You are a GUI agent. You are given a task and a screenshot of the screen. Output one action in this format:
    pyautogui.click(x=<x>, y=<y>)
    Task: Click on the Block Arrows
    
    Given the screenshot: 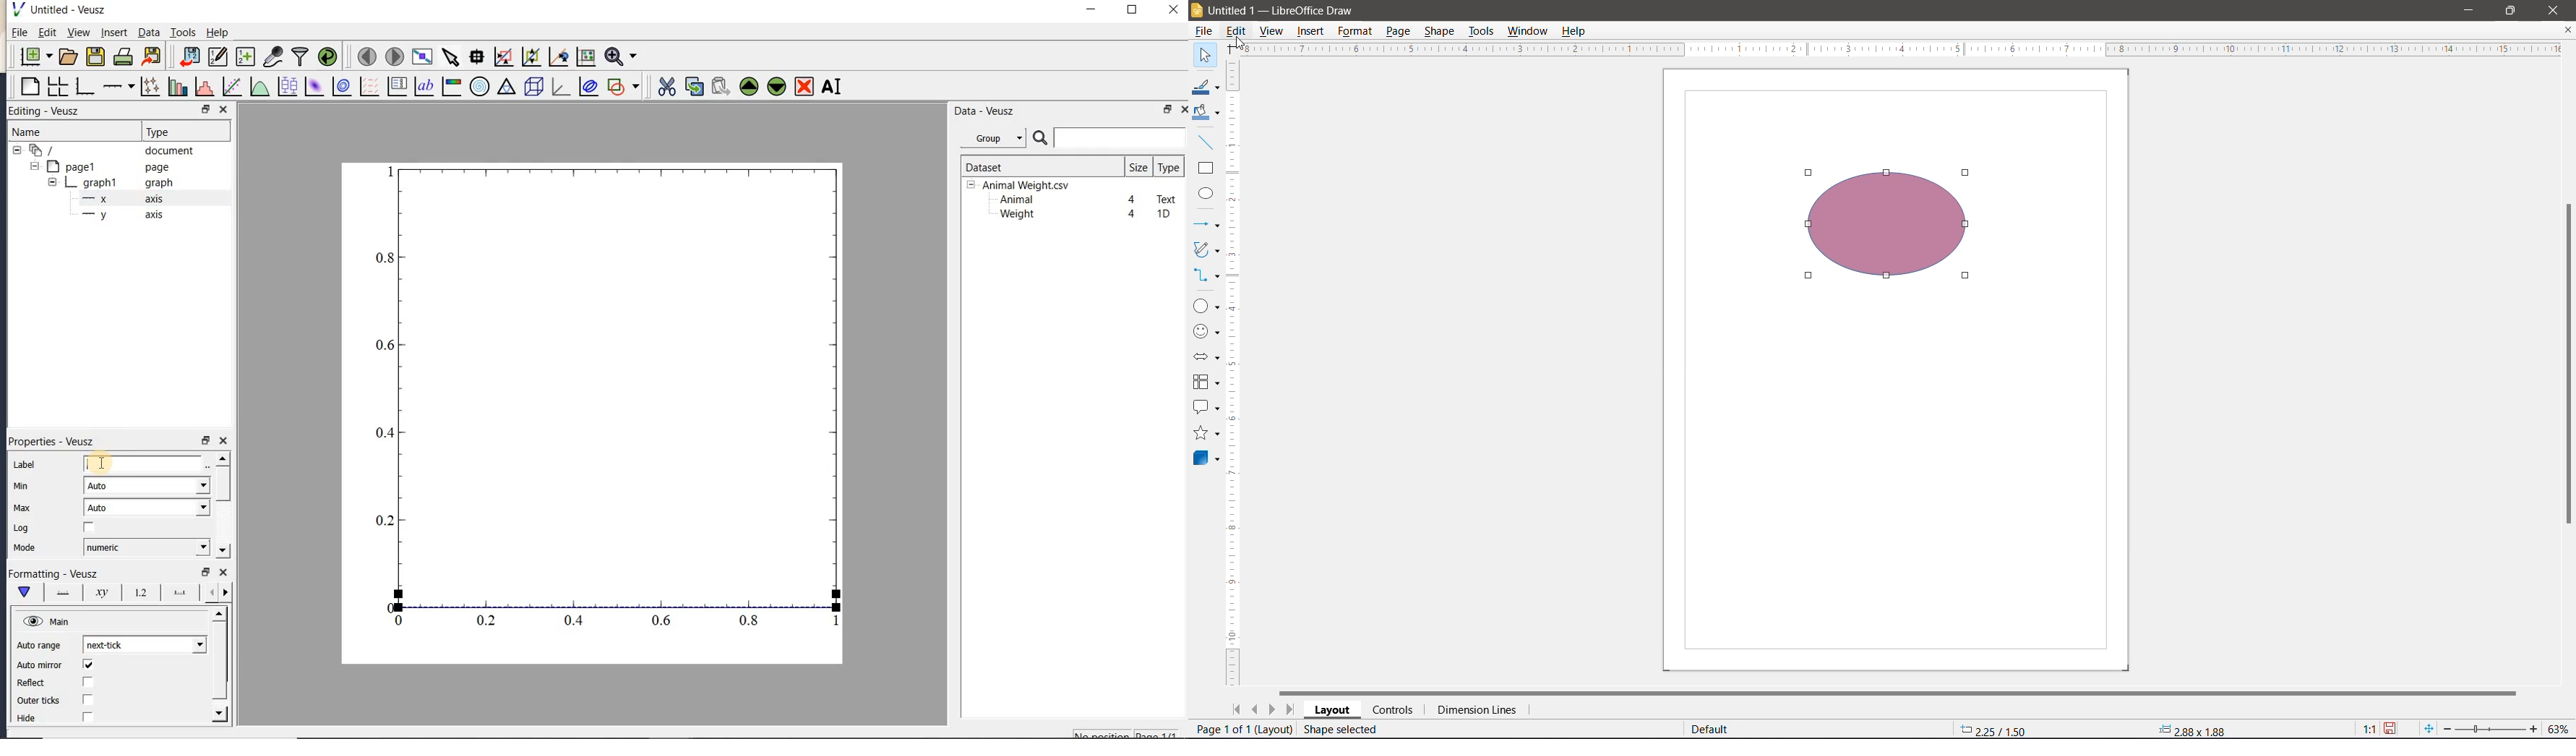 What is the action you would take?
    pyautogui.click(x=1207, y=357)
    